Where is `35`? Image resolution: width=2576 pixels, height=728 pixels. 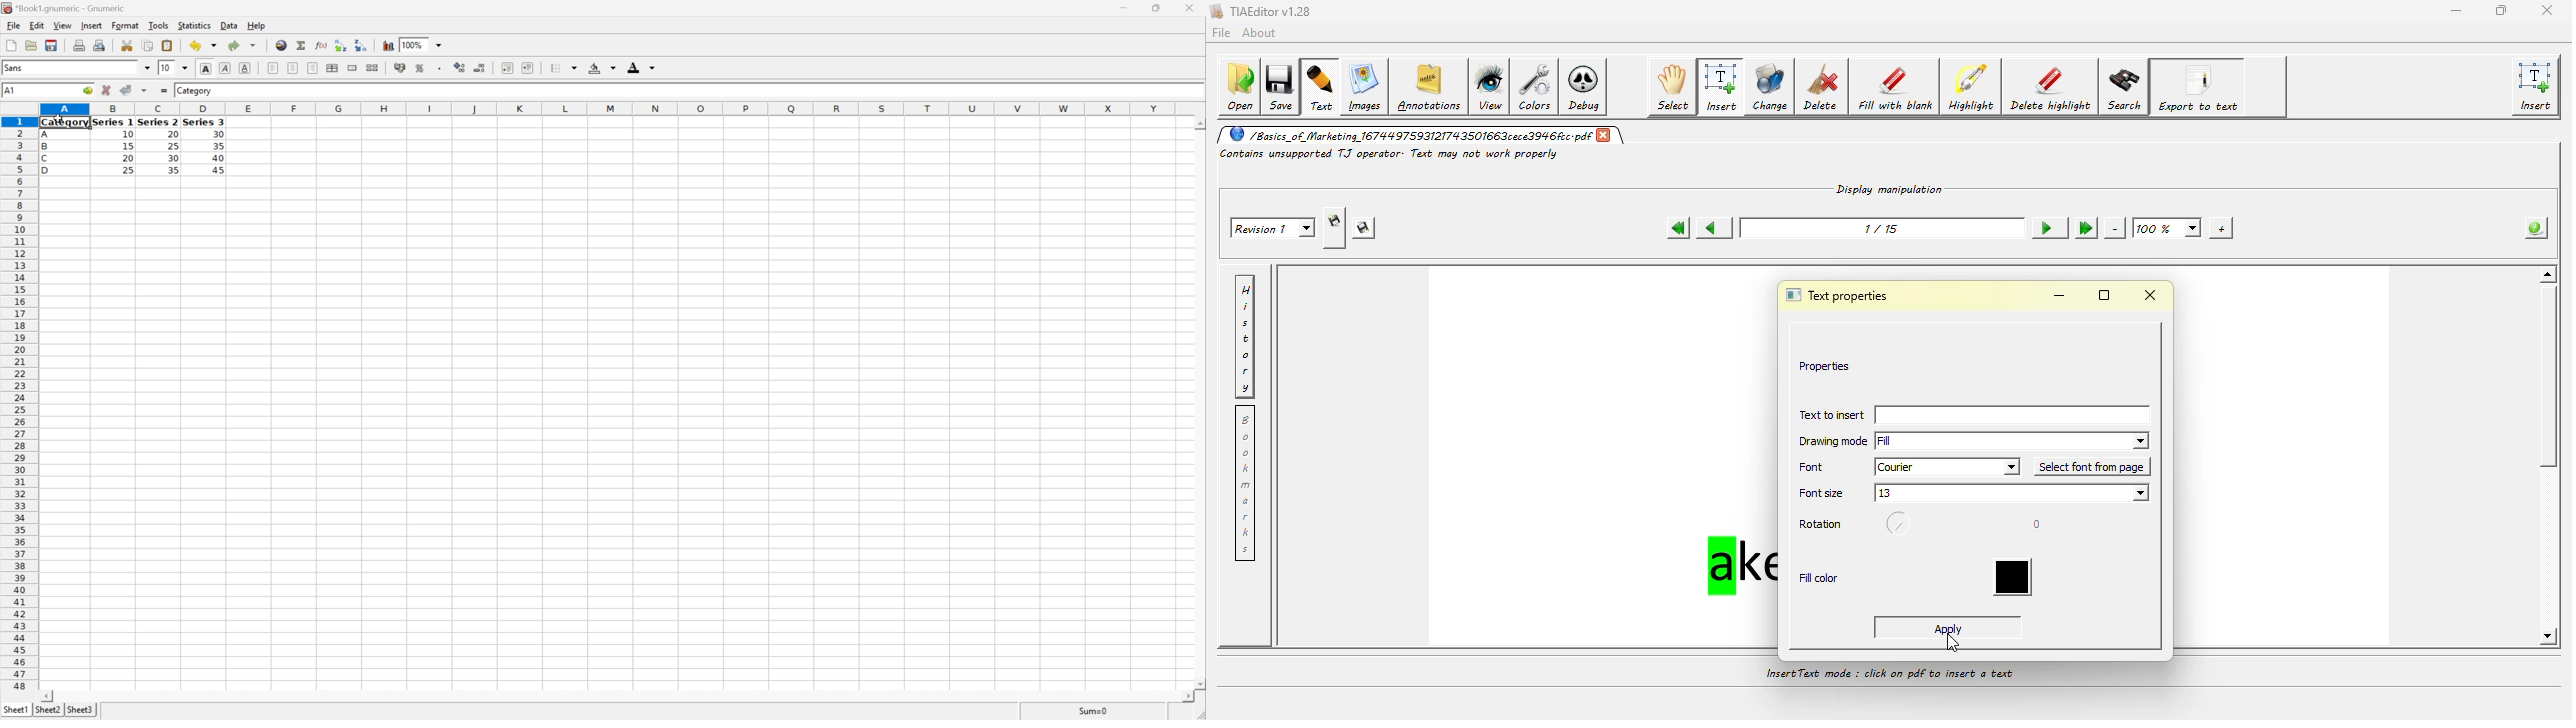 35 is located at coordinates (173, 170).